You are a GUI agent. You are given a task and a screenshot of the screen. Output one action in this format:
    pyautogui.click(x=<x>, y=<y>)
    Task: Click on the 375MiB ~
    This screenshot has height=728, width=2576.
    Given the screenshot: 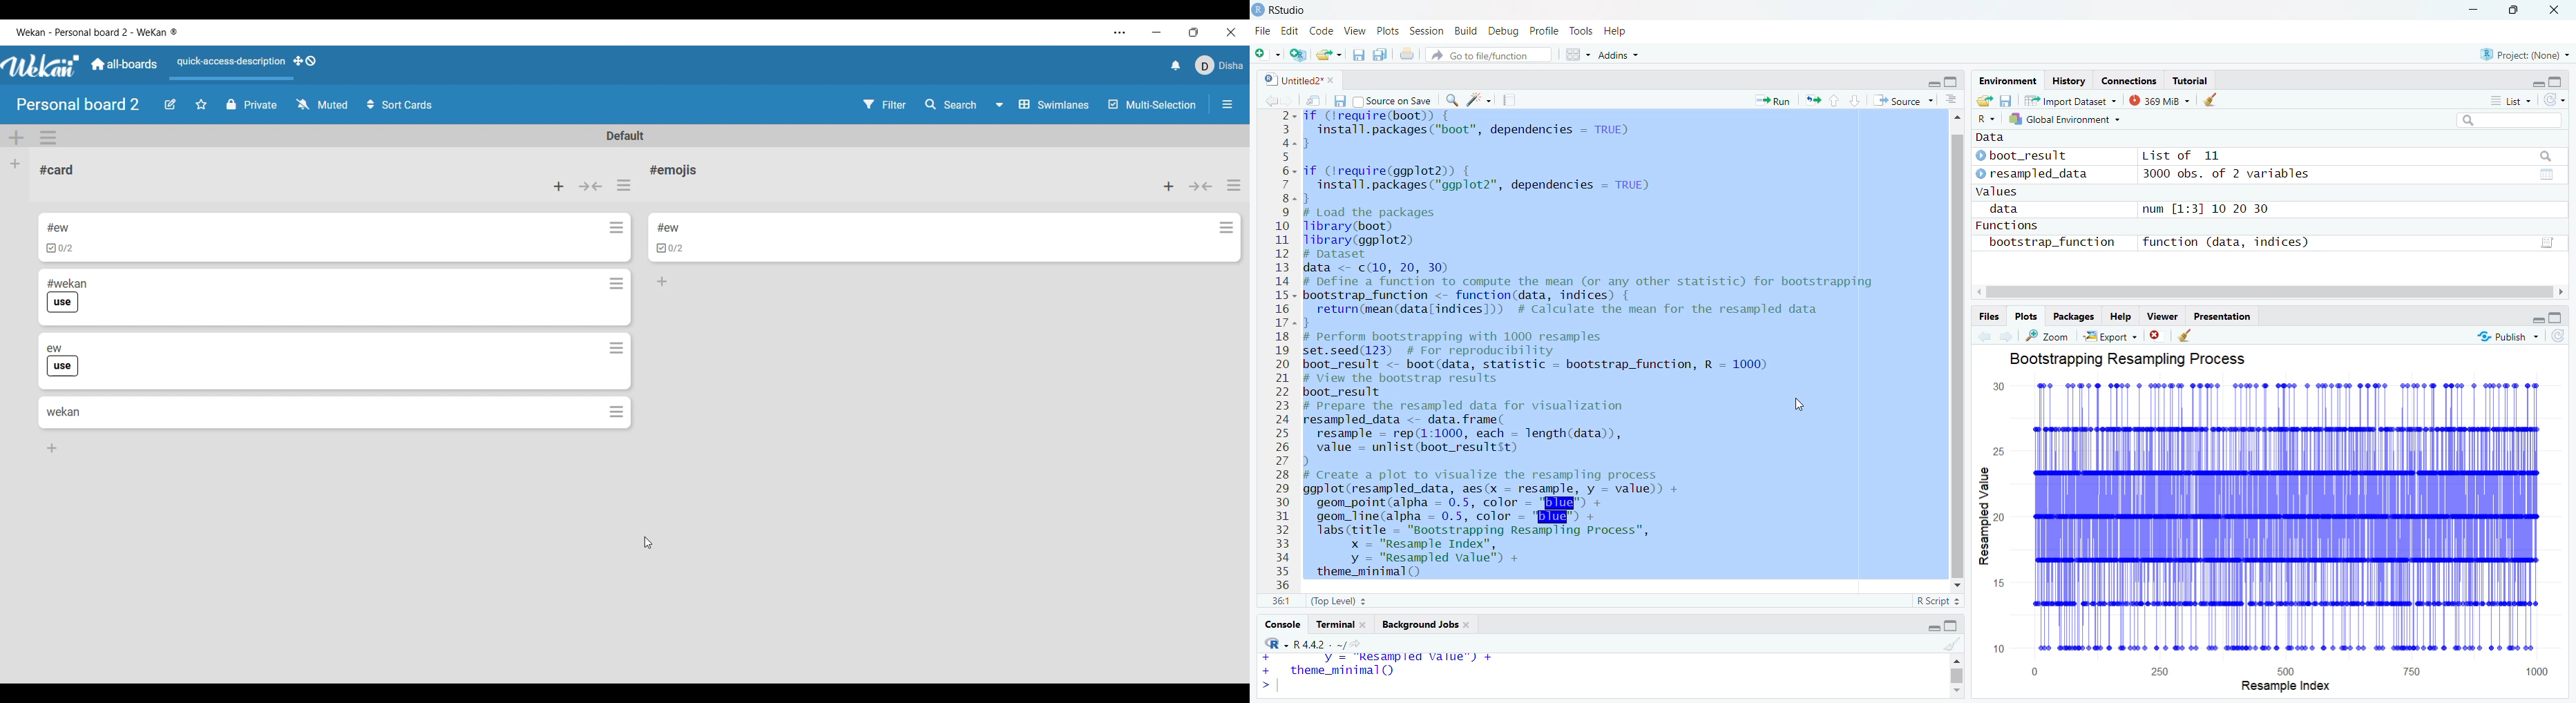 What is the action you would take?
    pyautogui.click(x=2161, y=100)
    